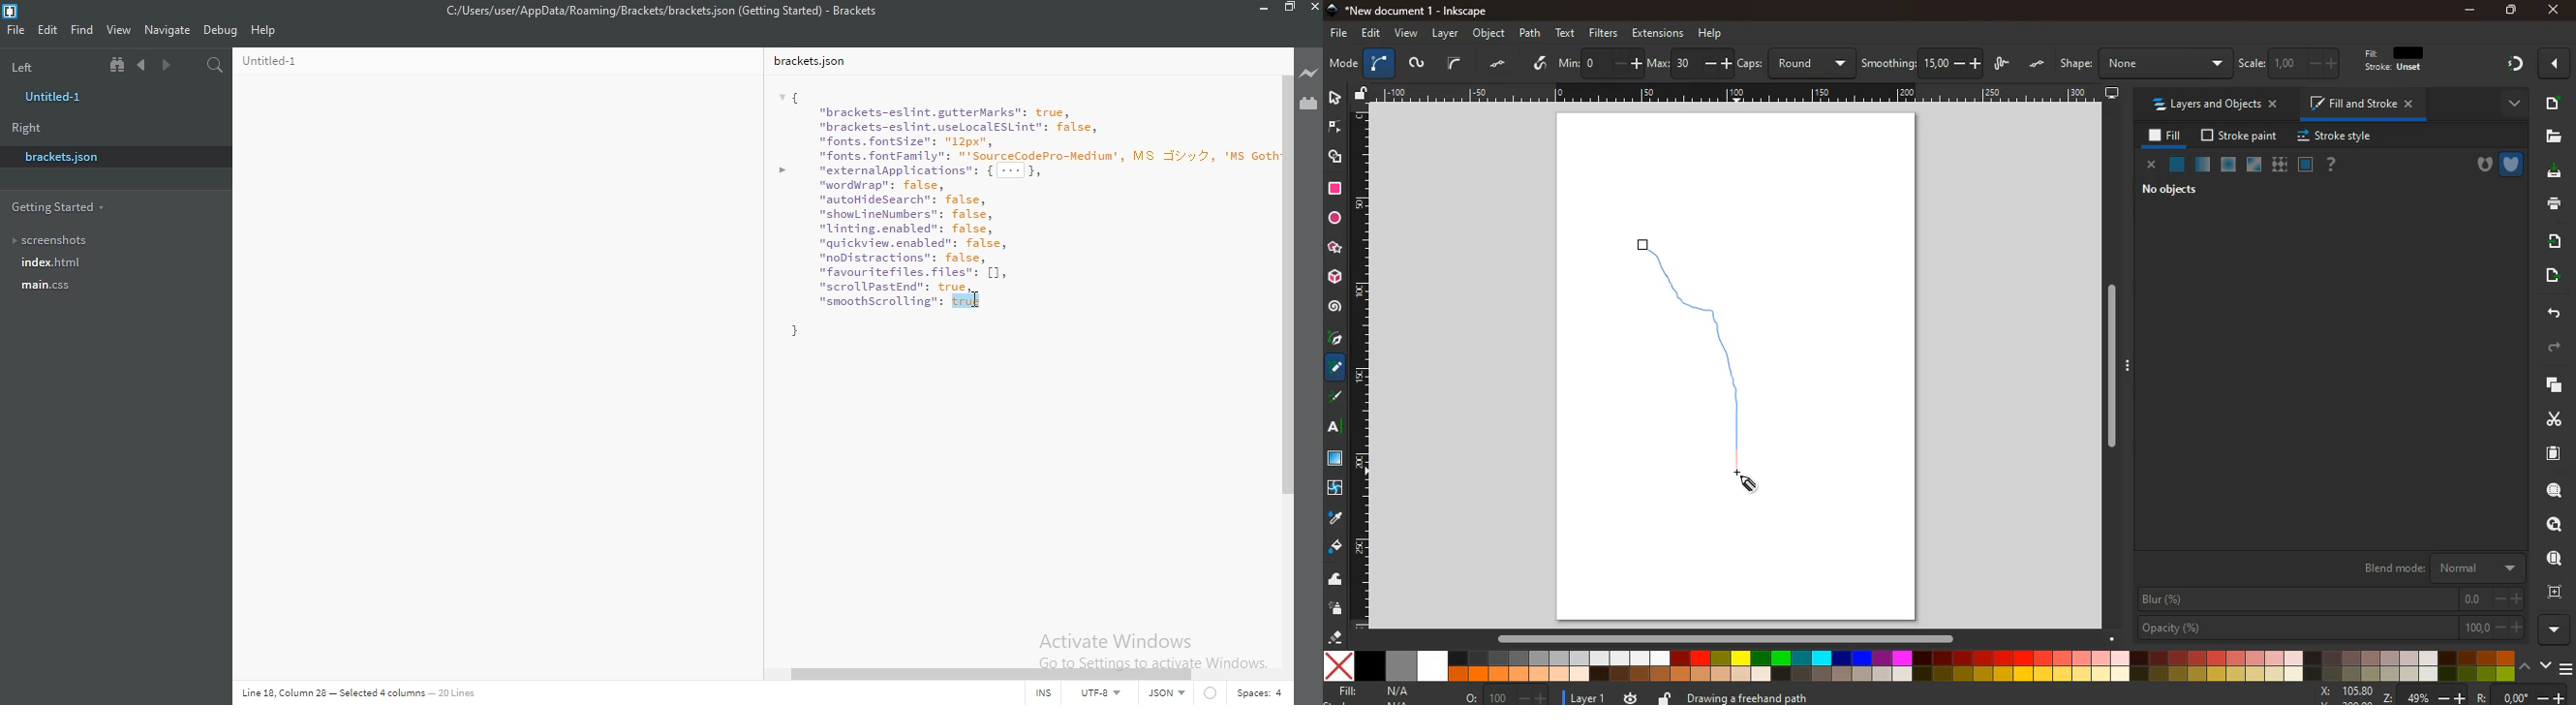 This screenshot has width=2576, height=728. What do you see at coordinates (1363, 94) in the screenshot?
I see `unlock` at bounding box center [1363, 94].